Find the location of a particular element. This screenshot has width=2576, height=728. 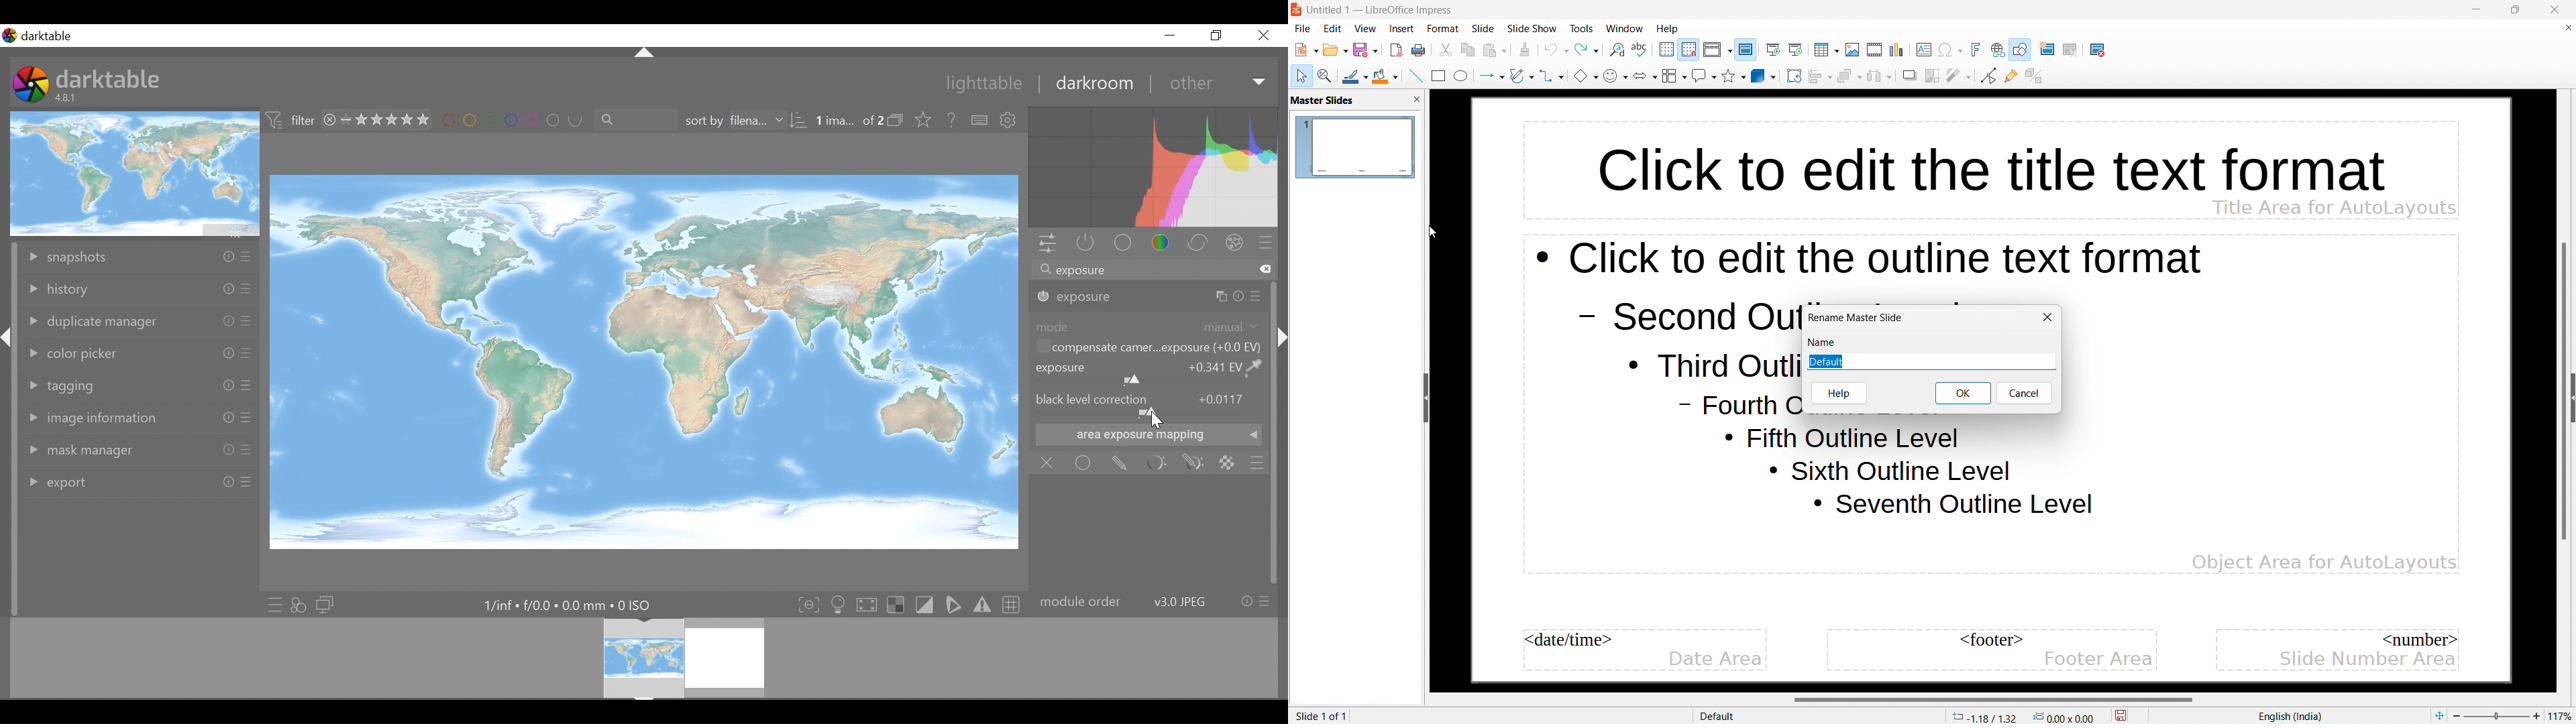

preset is located at coordinates (1266, 242).